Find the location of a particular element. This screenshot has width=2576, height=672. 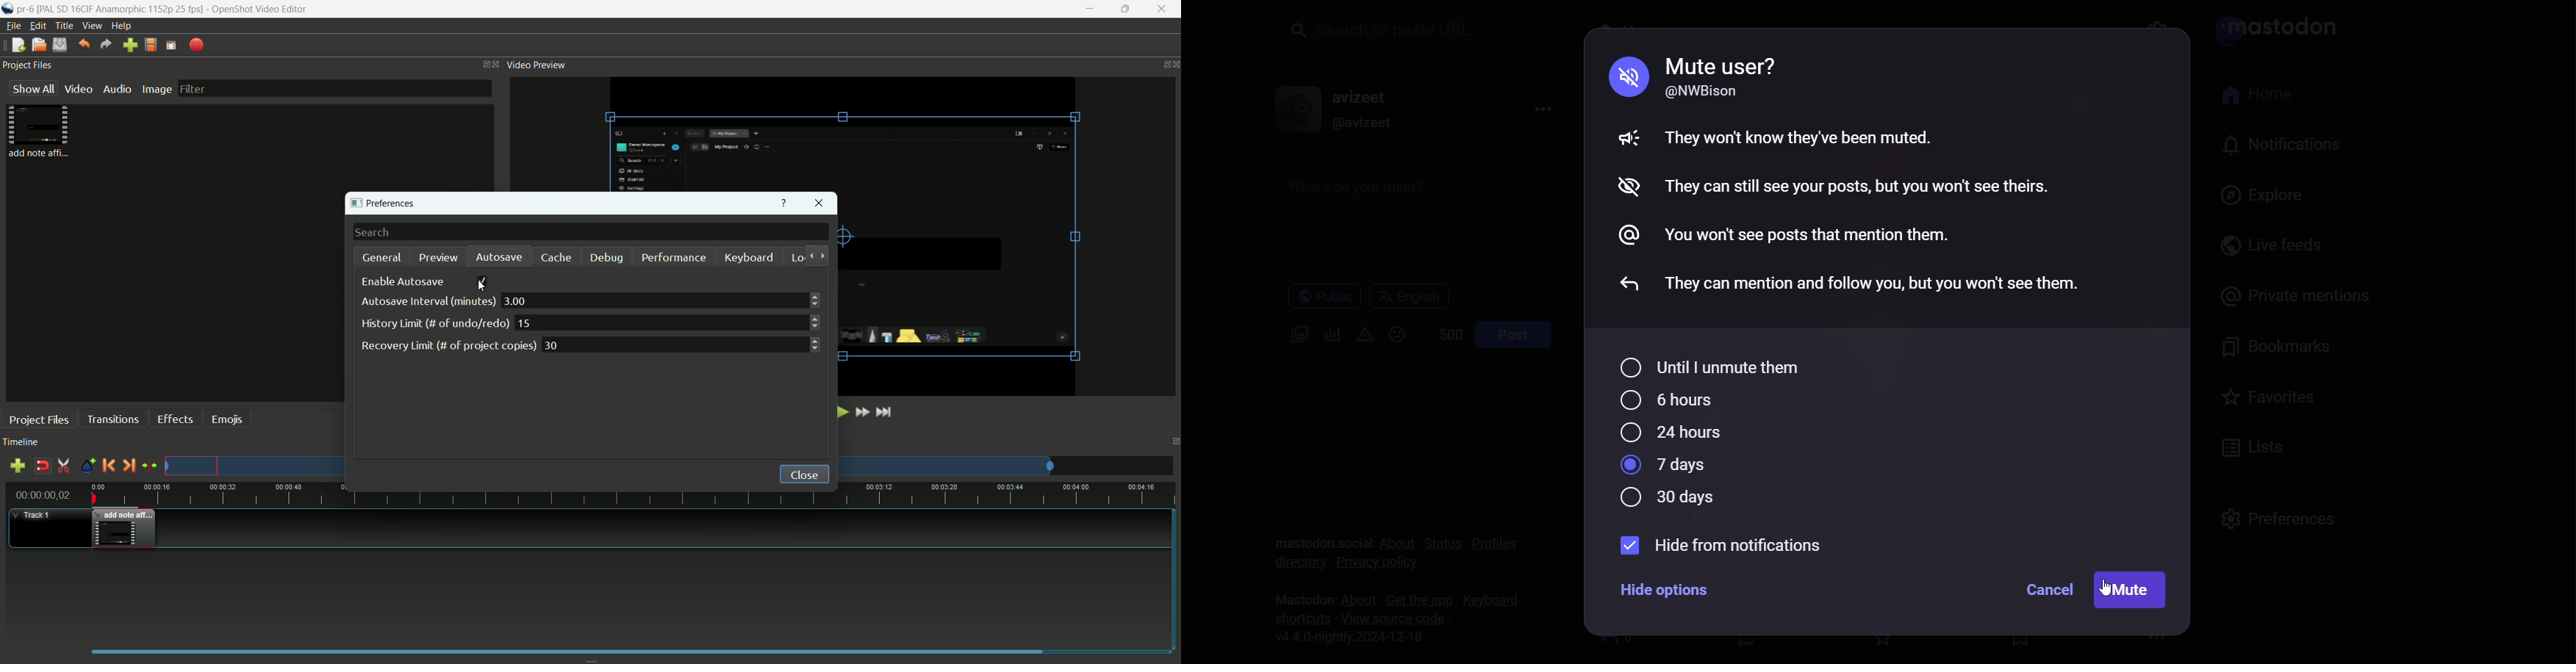

filter bar is located at coordinates (334, 89).